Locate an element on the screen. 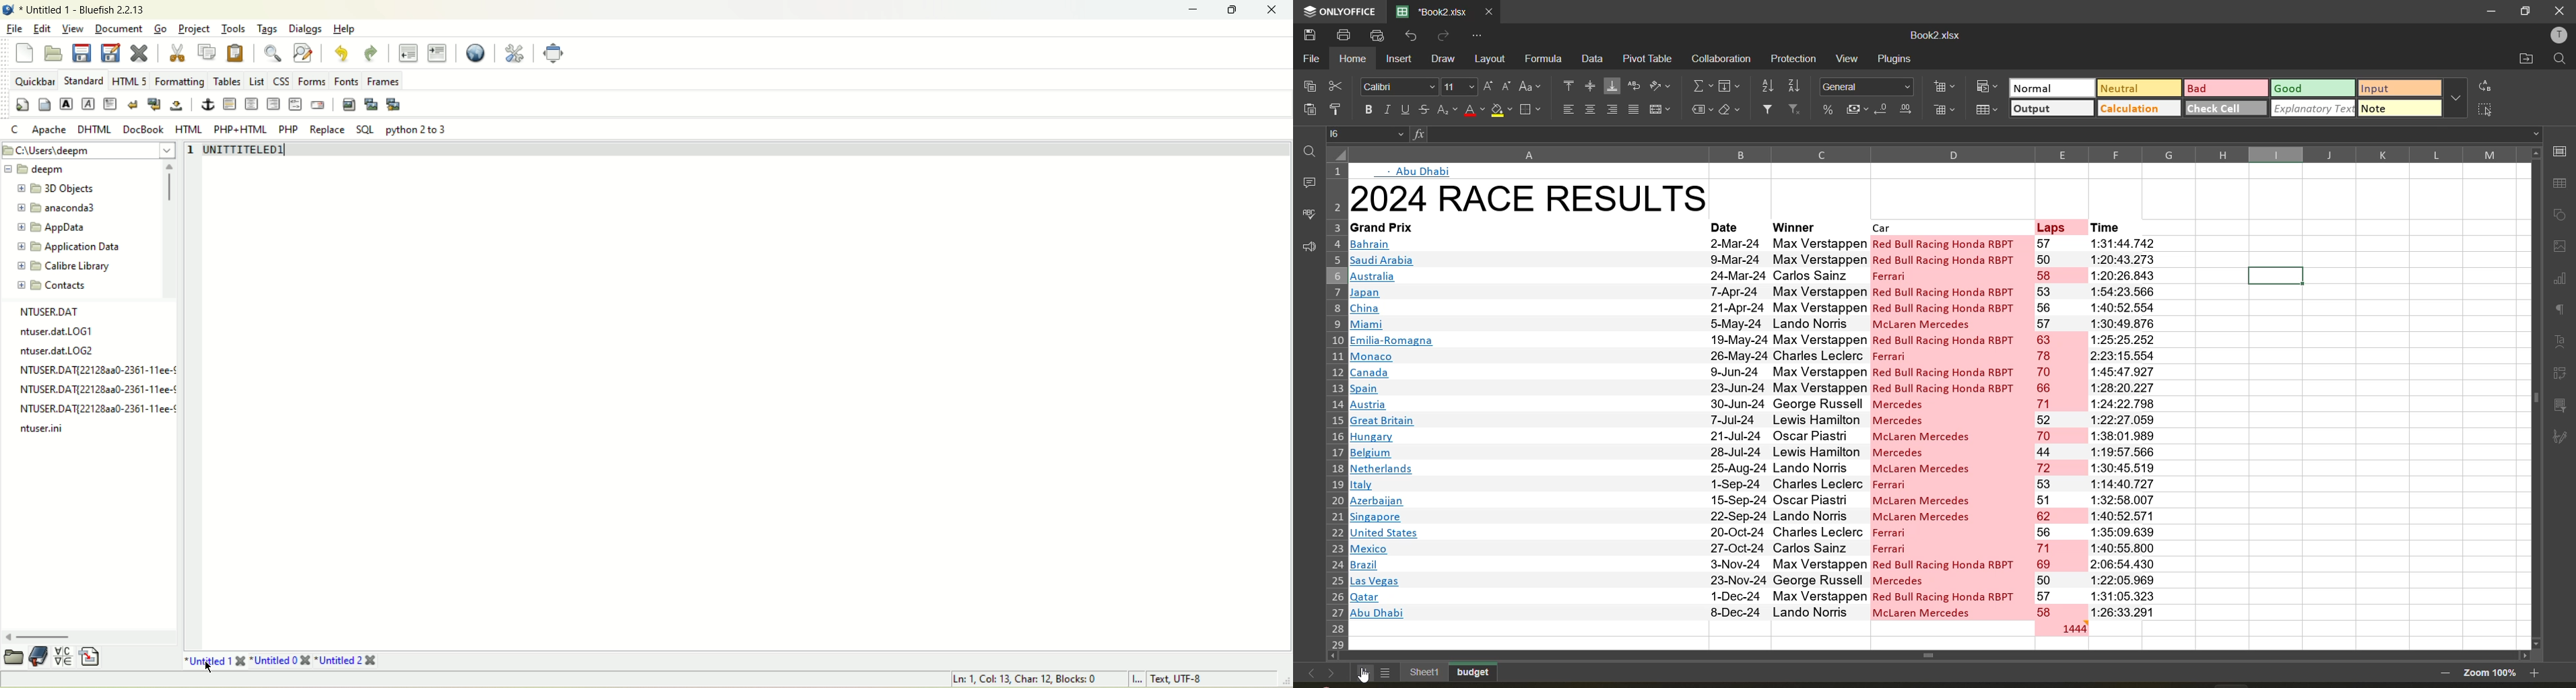 This screenshot has width=2576, height=700. documentation  is located at coordinates (38, 658).